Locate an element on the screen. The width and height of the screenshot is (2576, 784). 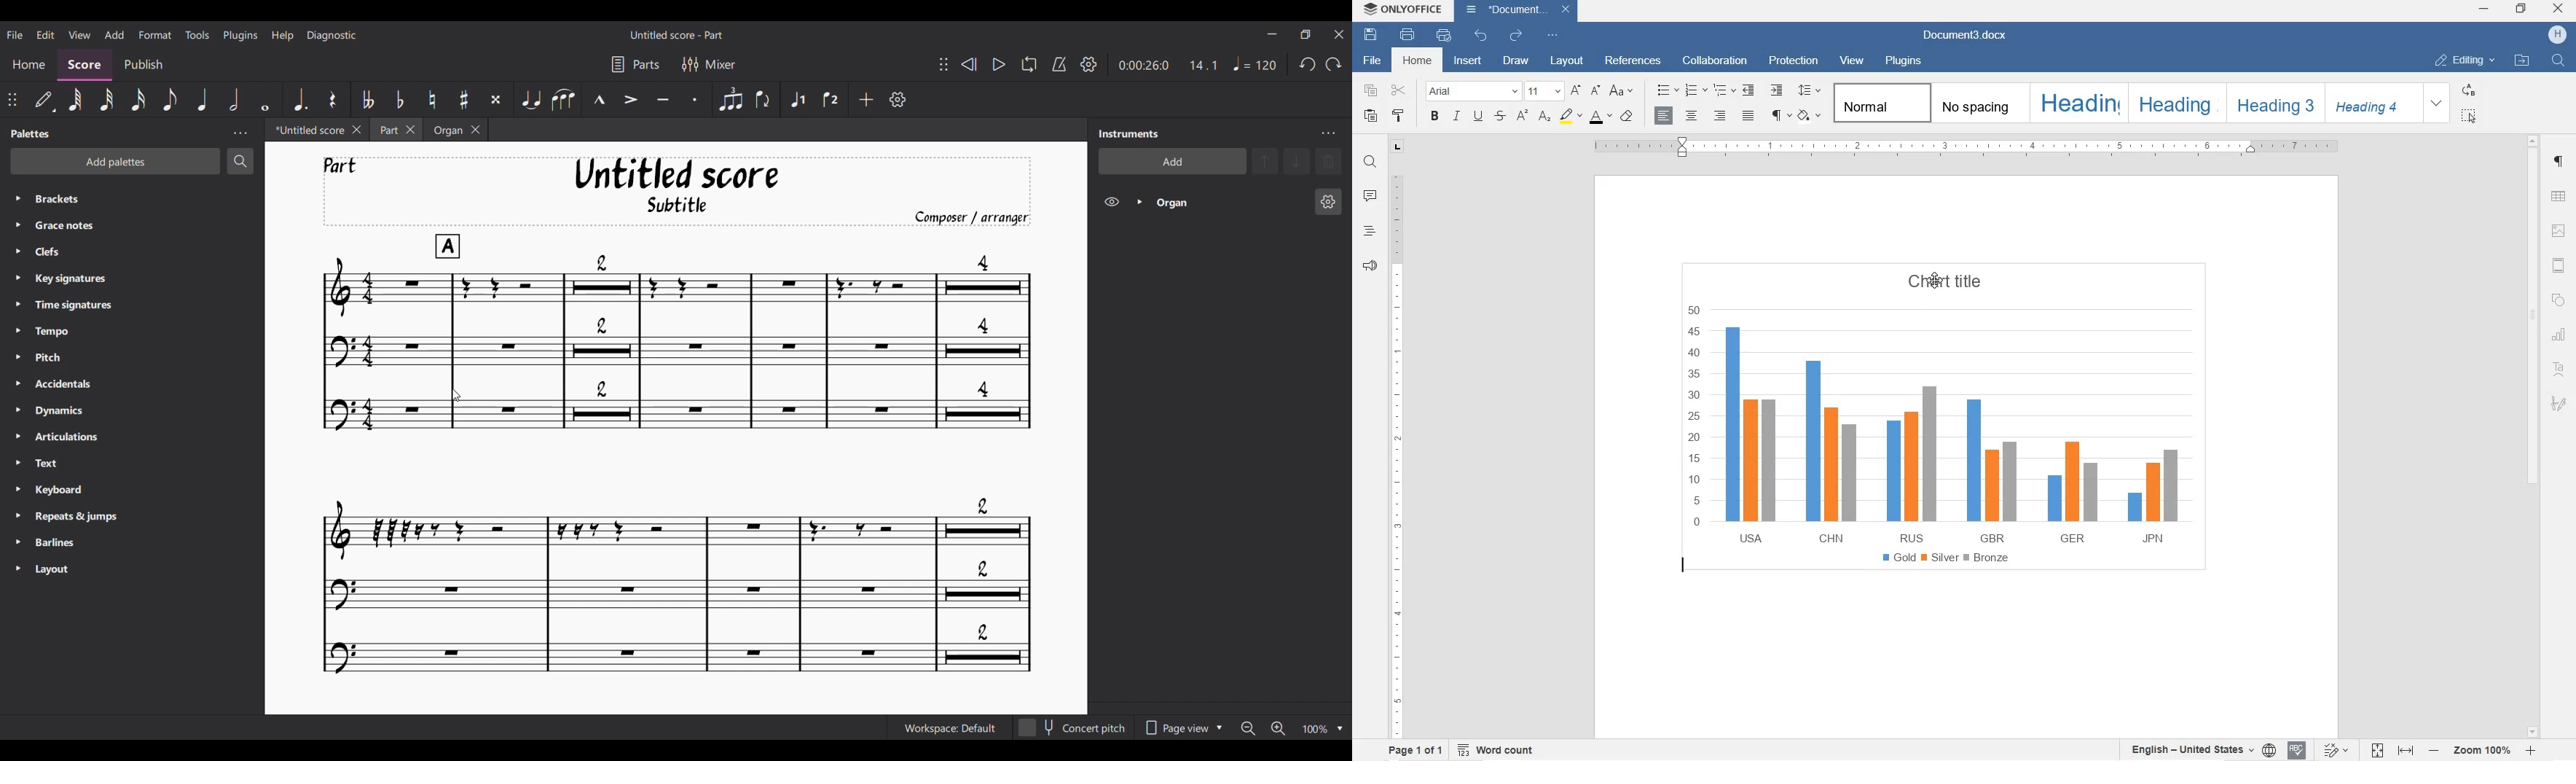
RESTORE is located at coordinates (2523, 9).